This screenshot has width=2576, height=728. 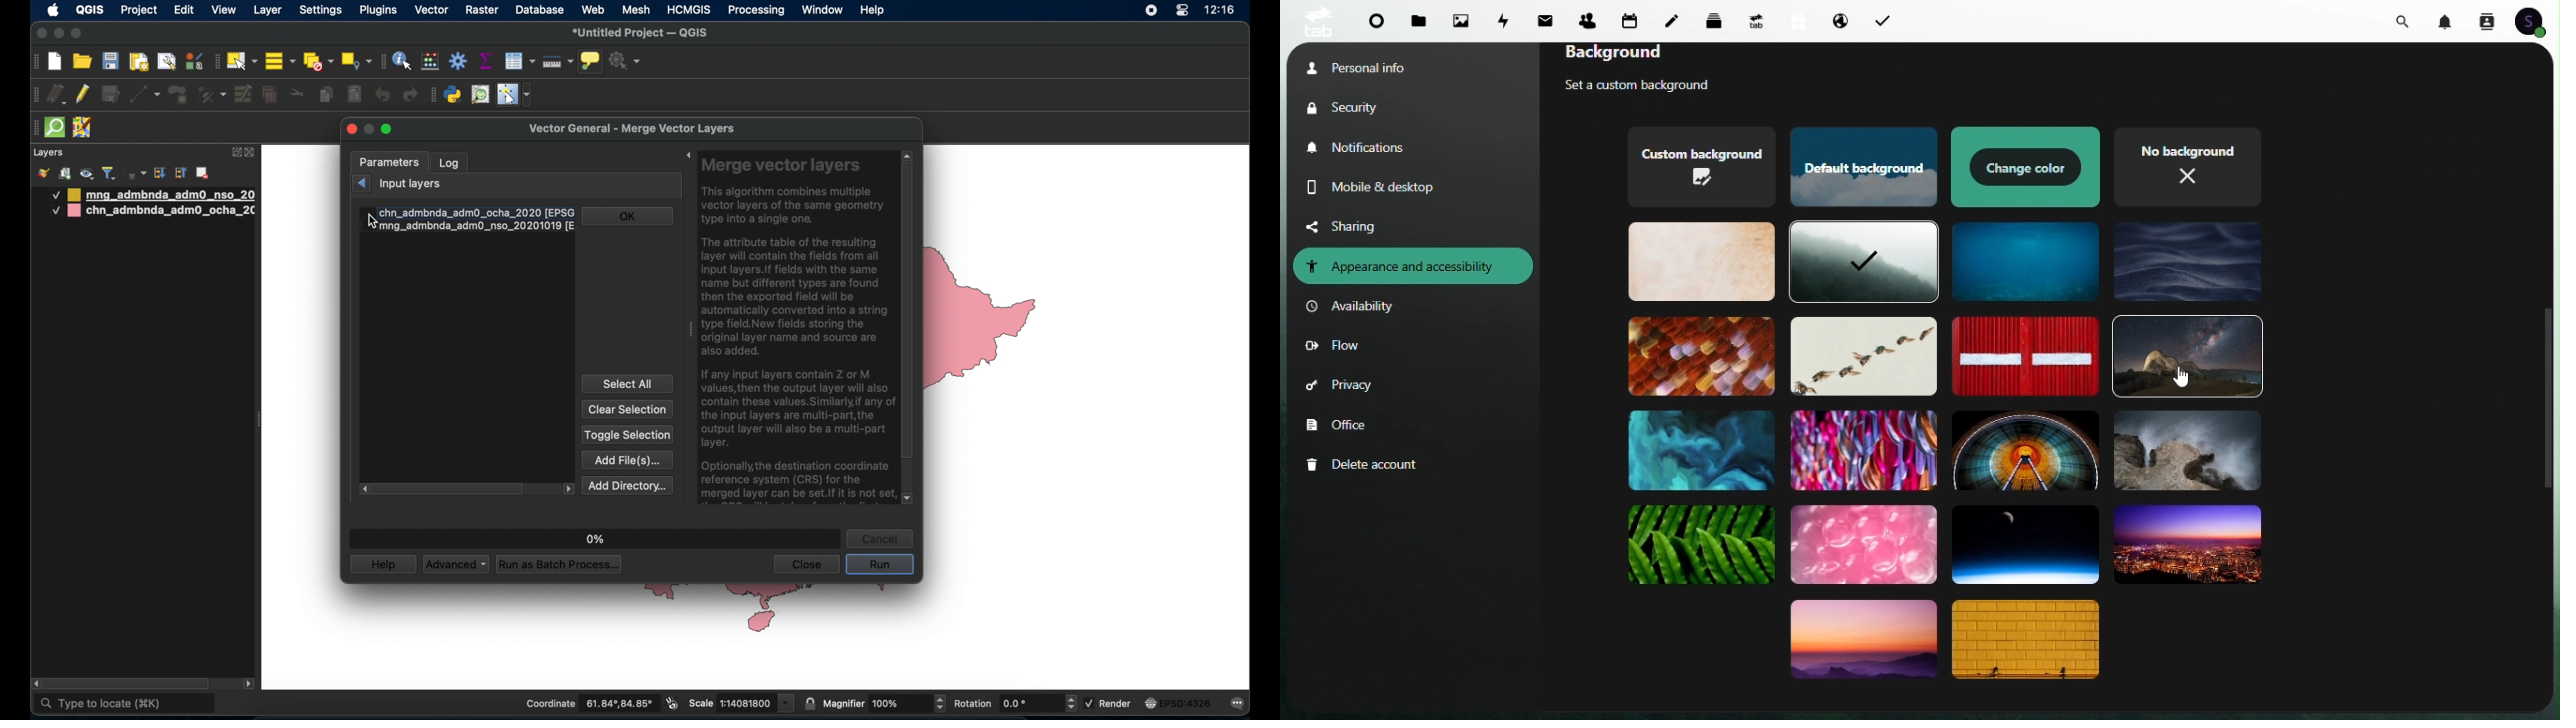 I want to click on scale, so click(x=740, y=702).